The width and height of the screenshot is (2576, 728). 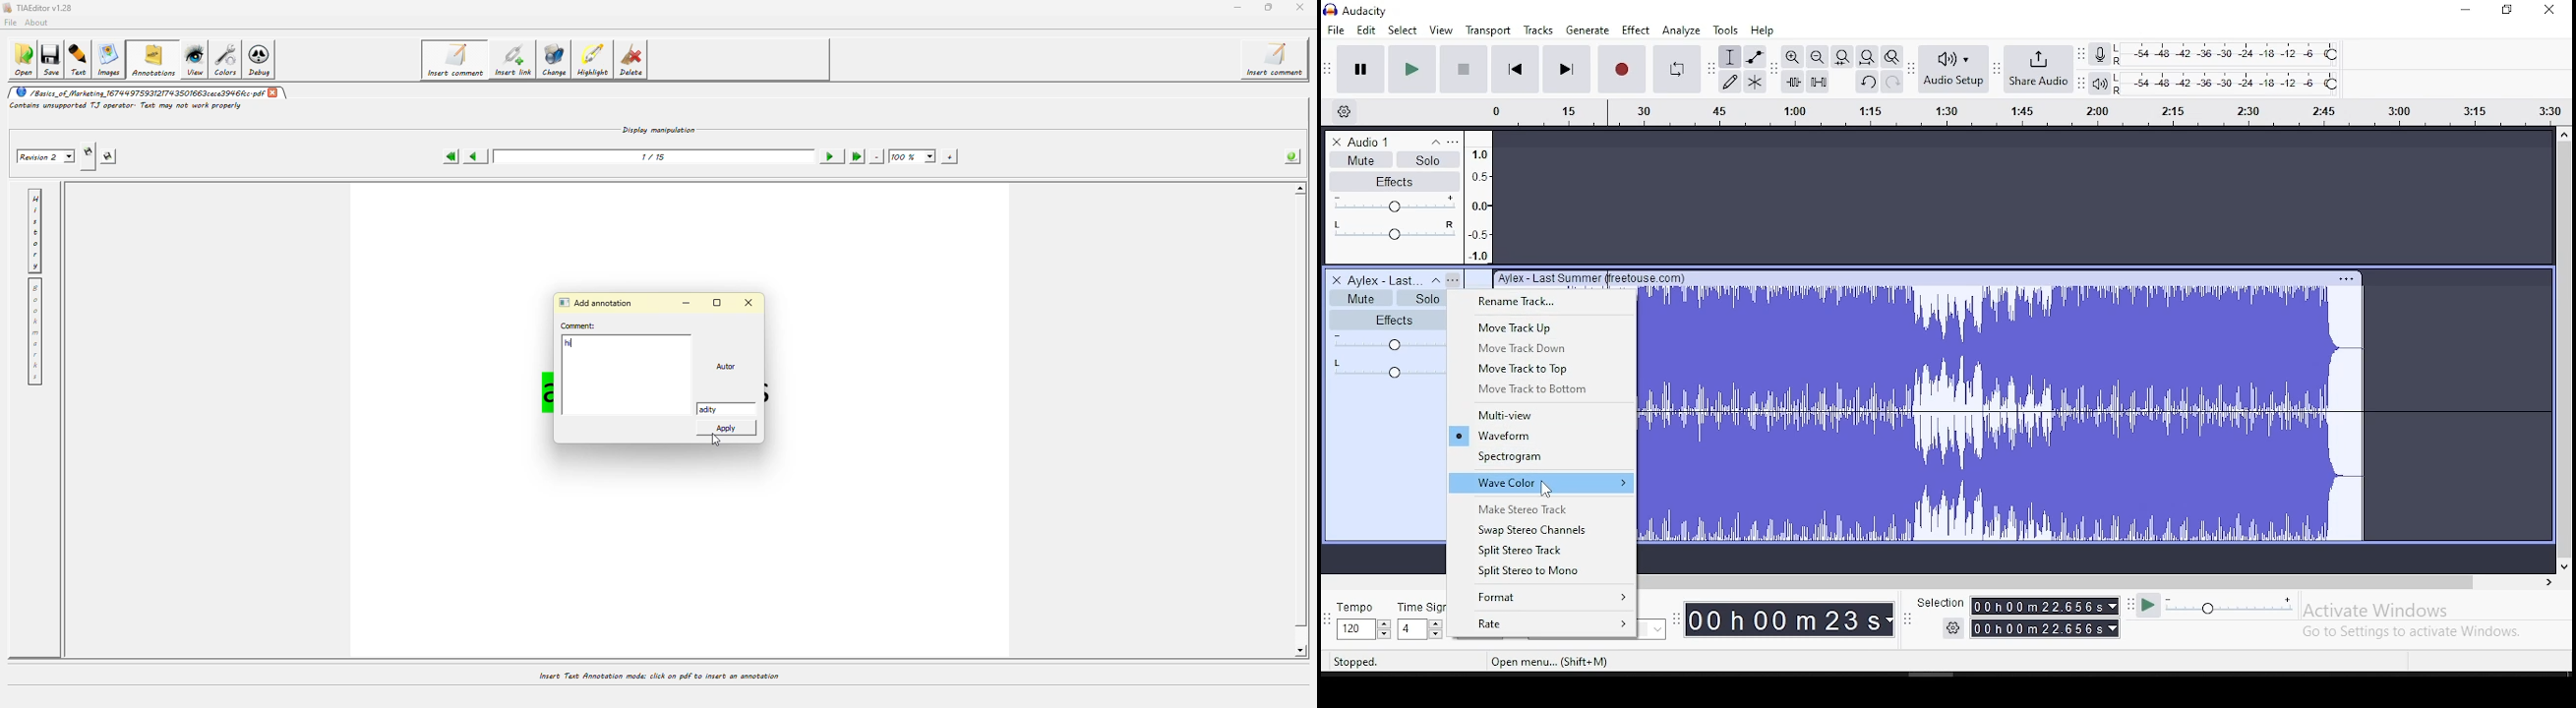 What do you see at coordinates (2241, 84) in the screenshot?
I see `playback level` at bounding box center [2241, 84].